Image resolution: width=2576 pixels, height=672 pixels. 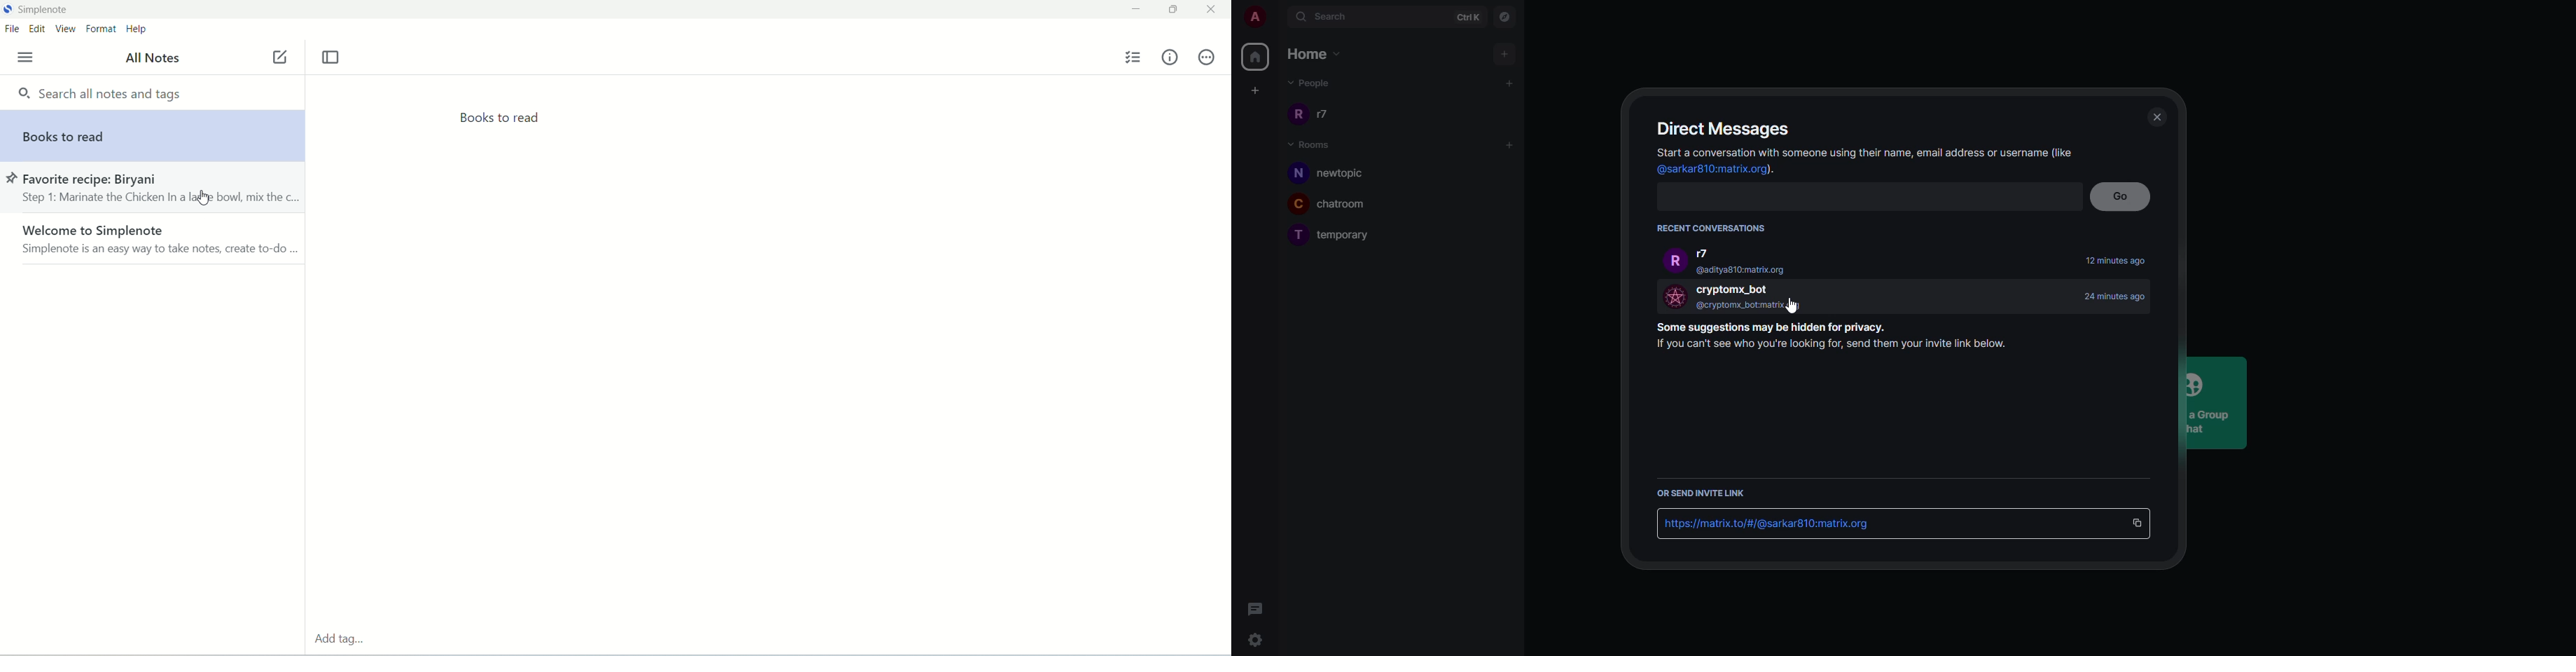 I want to click on direct message, so click(x=1724, y=128).